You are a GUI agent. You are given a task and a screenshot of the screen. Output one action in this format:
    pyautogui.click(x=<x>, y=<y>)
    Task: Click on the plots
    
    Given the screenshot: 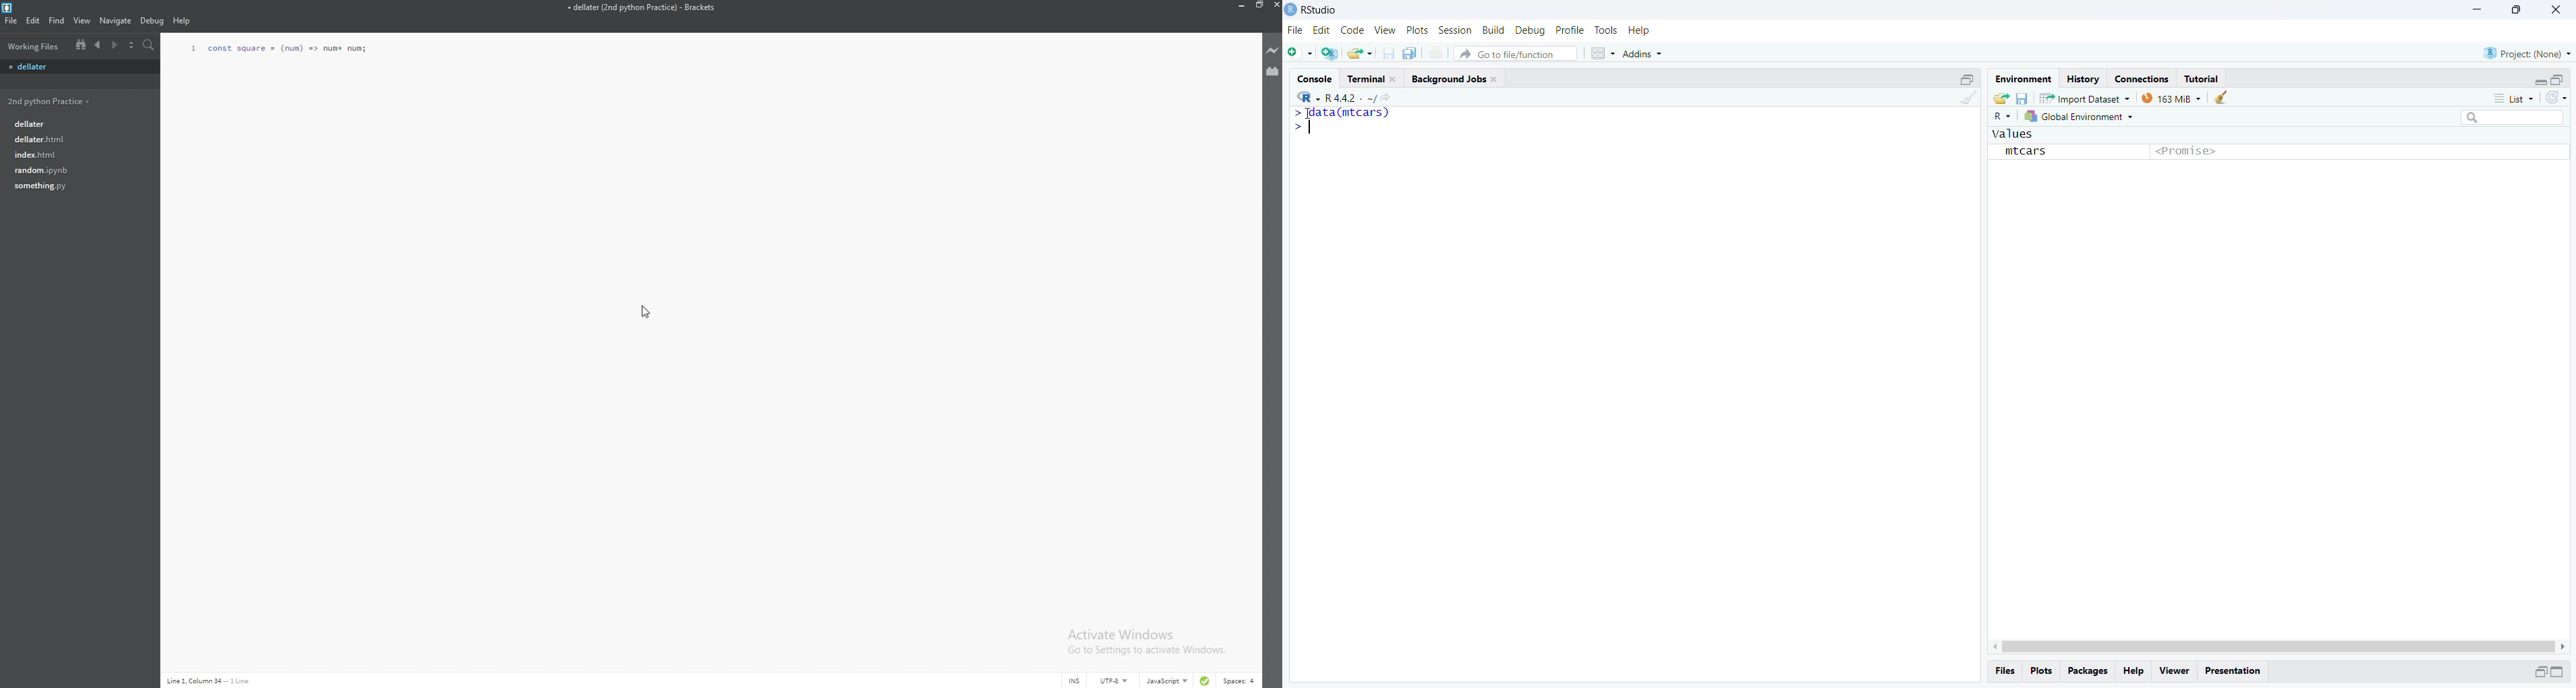 What is the action you would take?
    pyautogui.click(x=2043, y=671)
    